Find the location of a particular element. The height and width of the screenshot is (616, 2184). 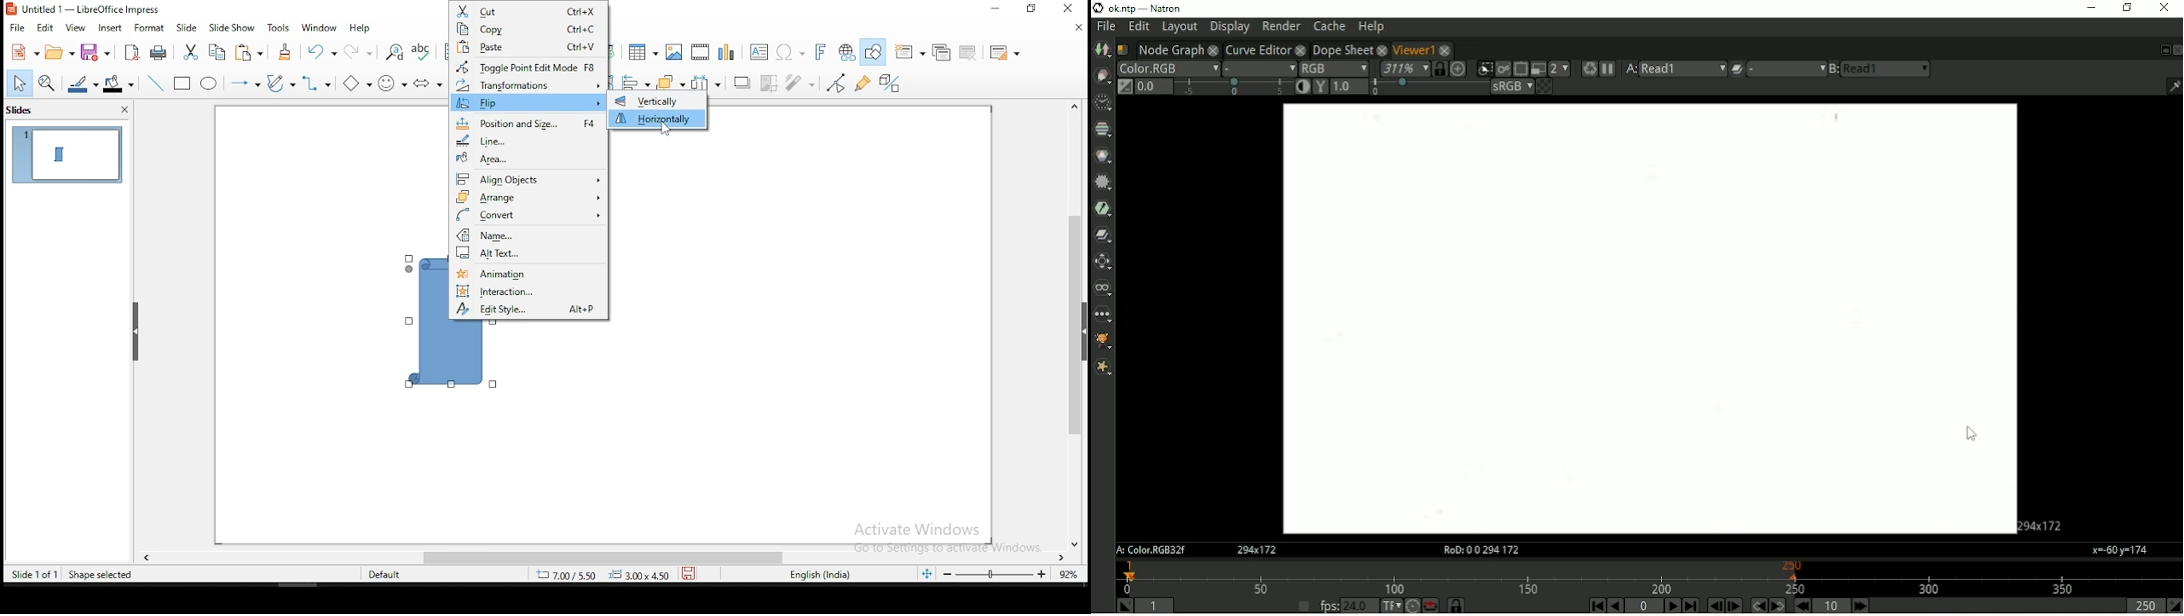

icon and file name is located at coordinates (95, 9).